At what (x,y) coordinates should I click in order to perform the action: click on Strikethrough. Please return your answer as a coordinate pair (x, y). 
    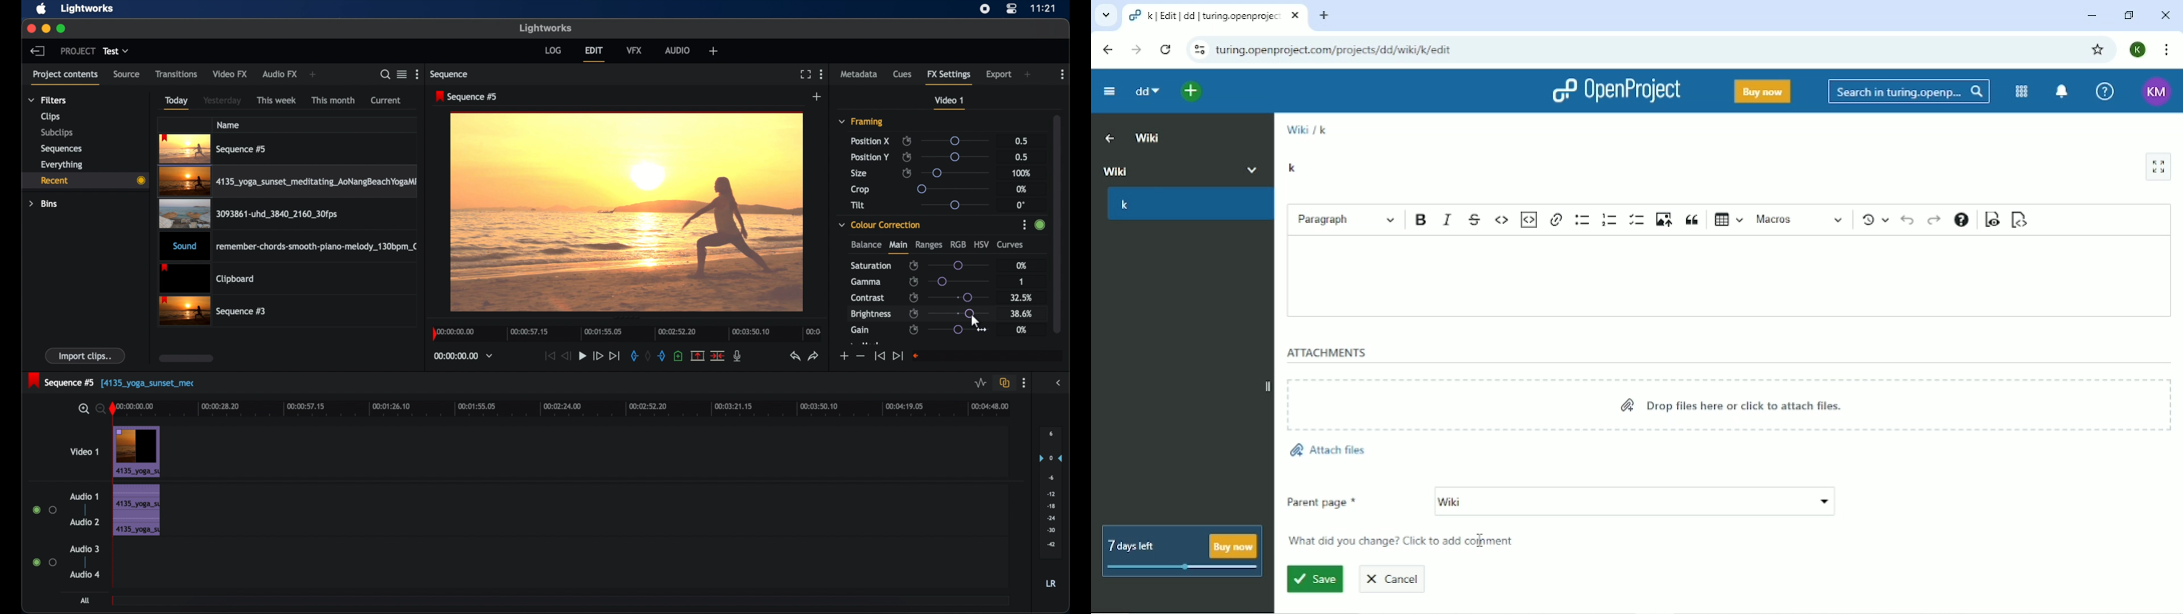
    Looking at the image, I should click on (1476, 218).